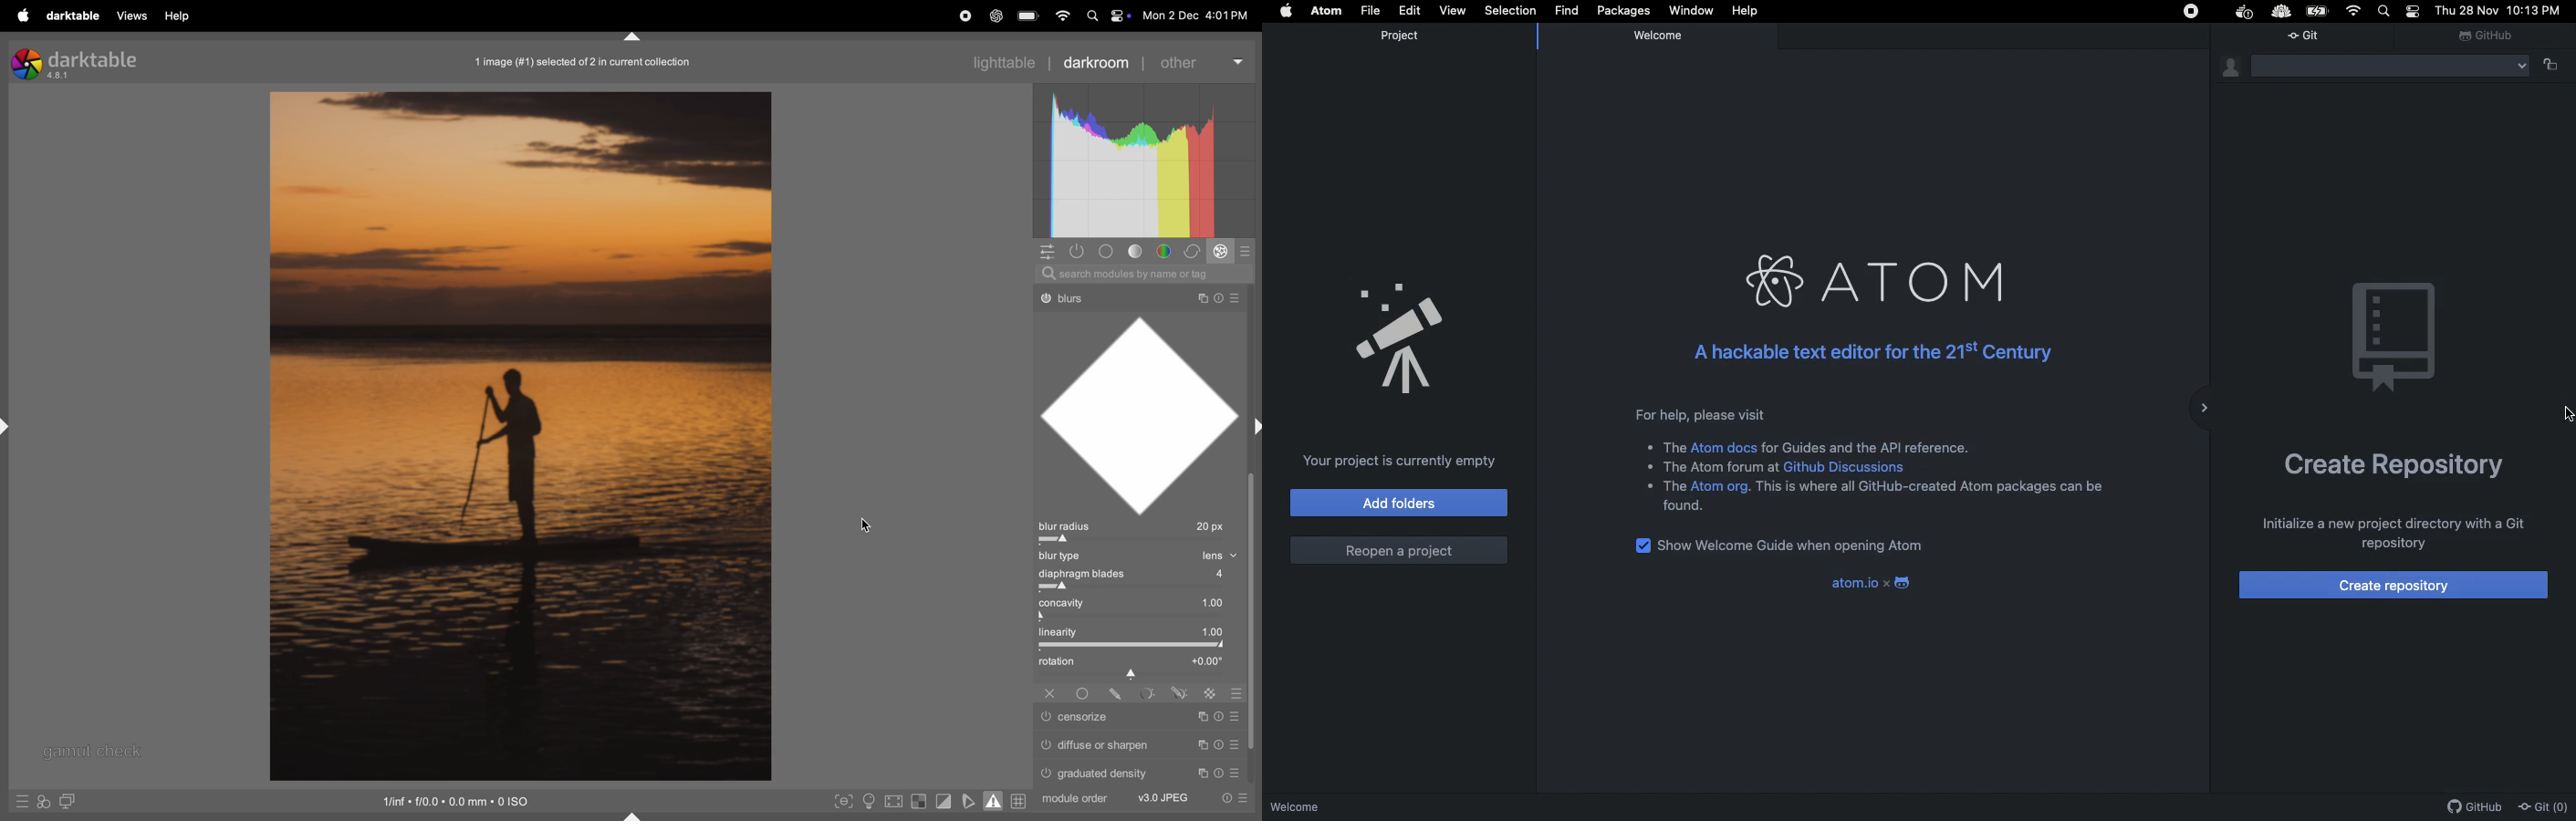 This screenshot has height=840, width=2576. I want to click on Thu 28 Nov, so click(2466, 11).